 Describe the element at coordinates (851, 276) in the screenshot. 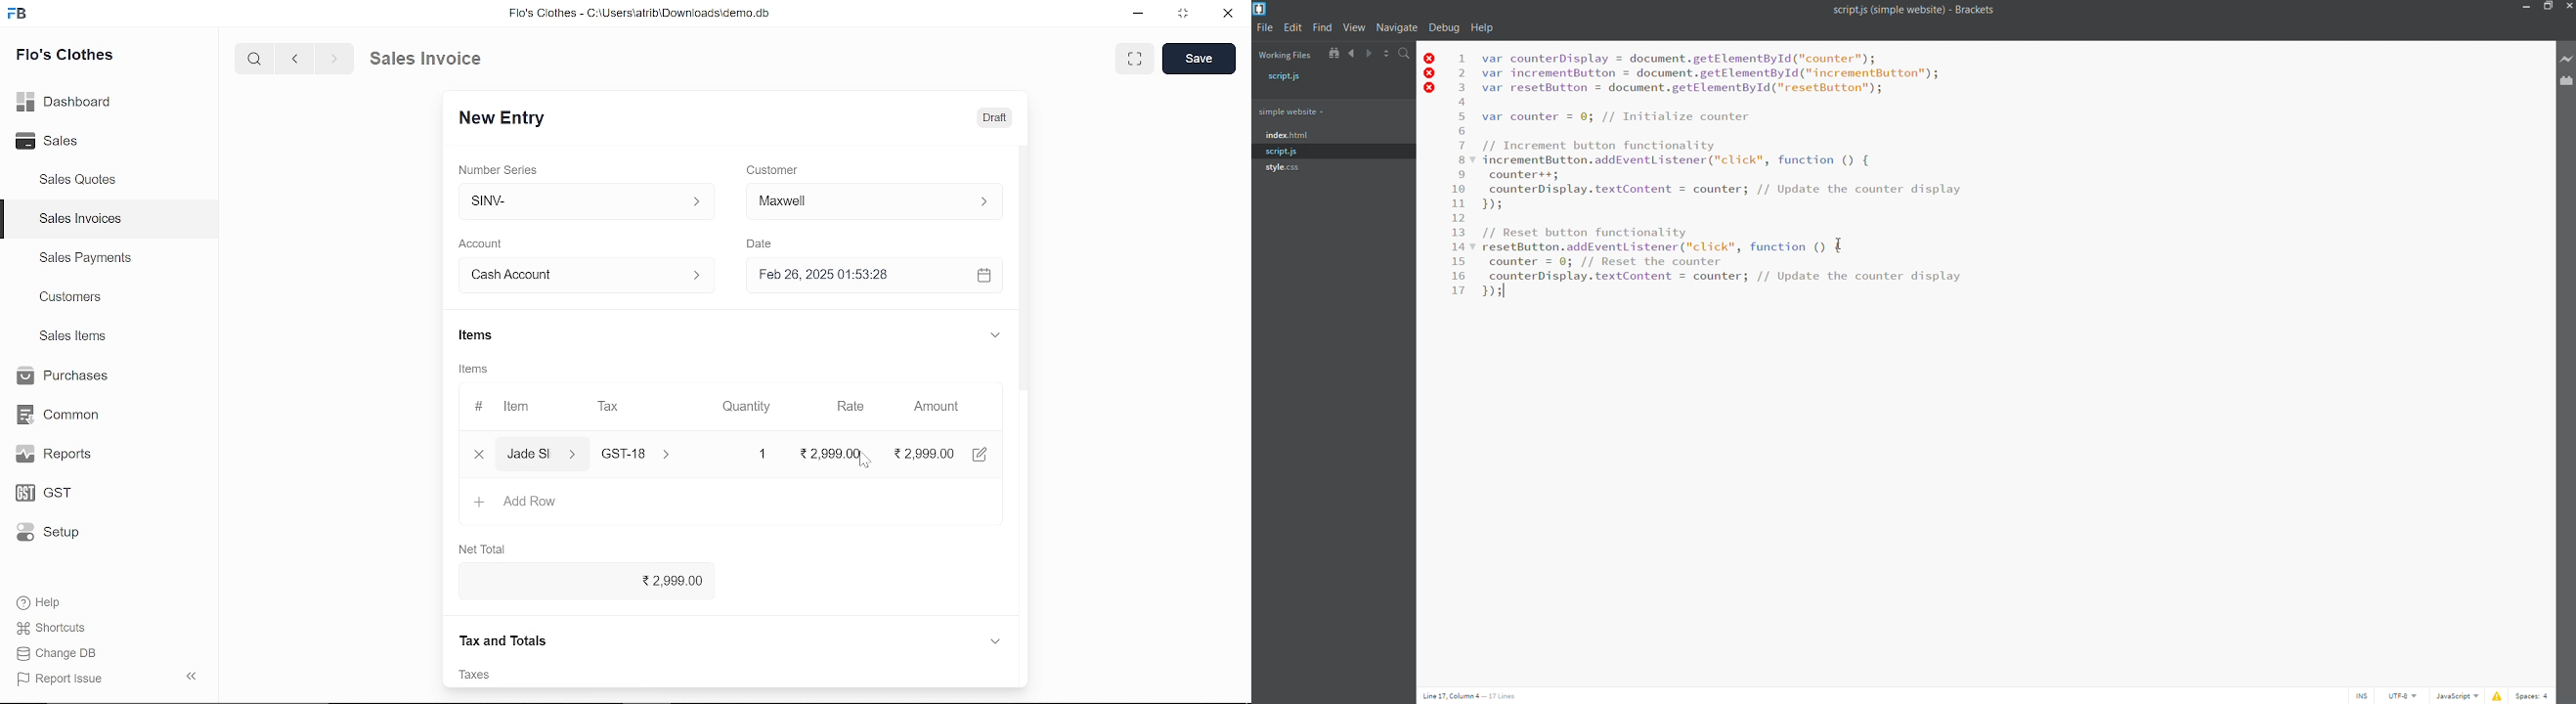

I see `Feb 26, 2025 01:53:28` at that location.